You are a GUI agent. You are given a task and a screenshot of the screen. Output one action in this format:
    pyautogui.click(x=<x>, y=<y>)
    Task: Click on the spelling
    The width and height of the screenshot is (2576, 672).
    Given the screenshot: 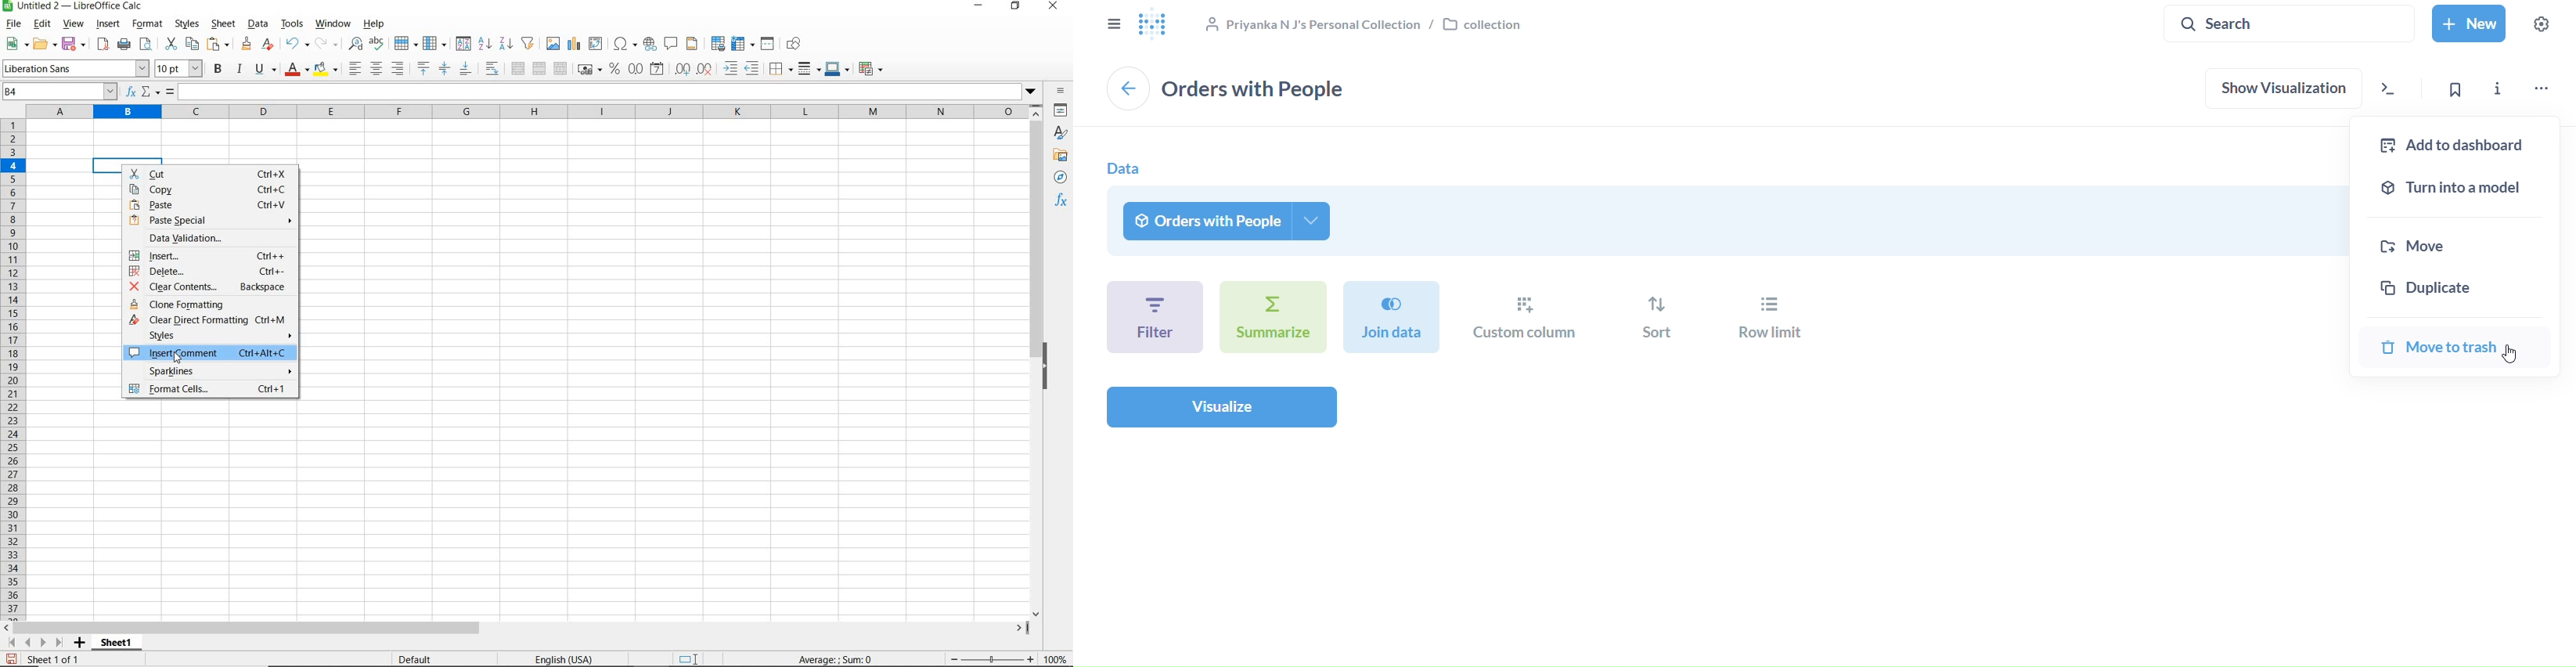 What is the action you would take?
    pyautogui.click(x=377, y=44)
    